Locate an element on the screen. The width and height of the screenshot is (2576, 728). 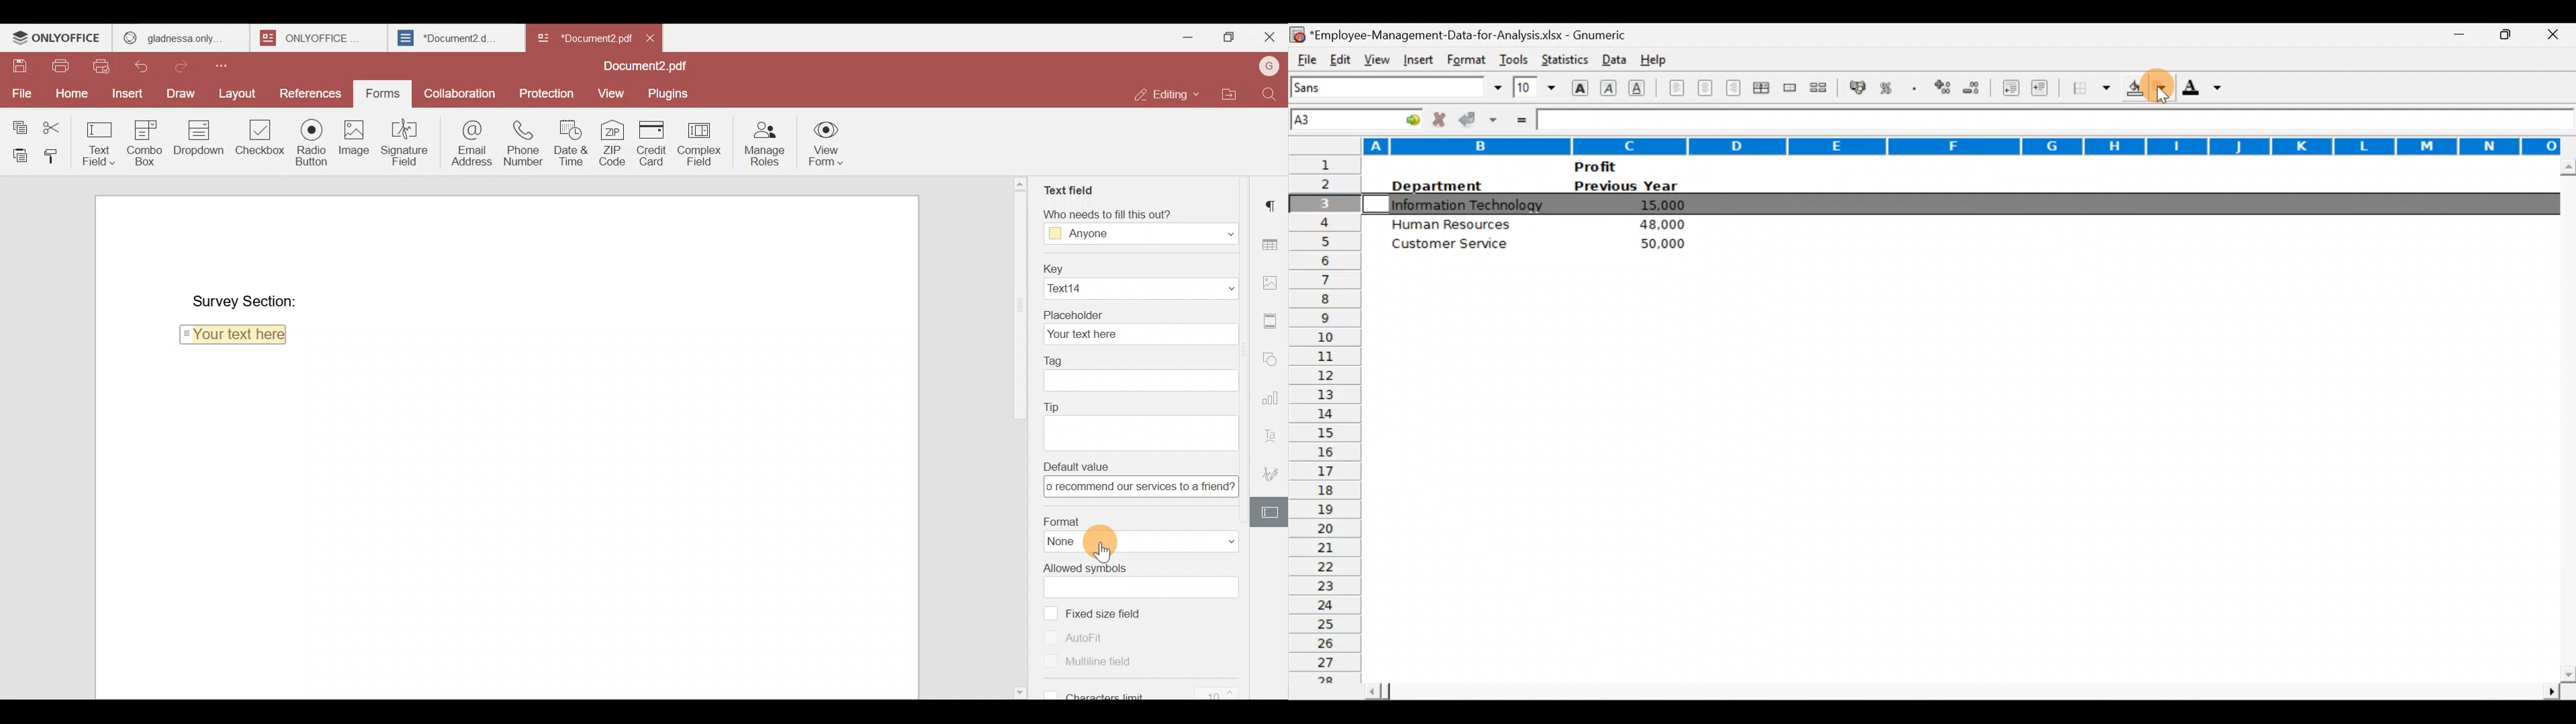
Insert is located at coordinates (127, 97).